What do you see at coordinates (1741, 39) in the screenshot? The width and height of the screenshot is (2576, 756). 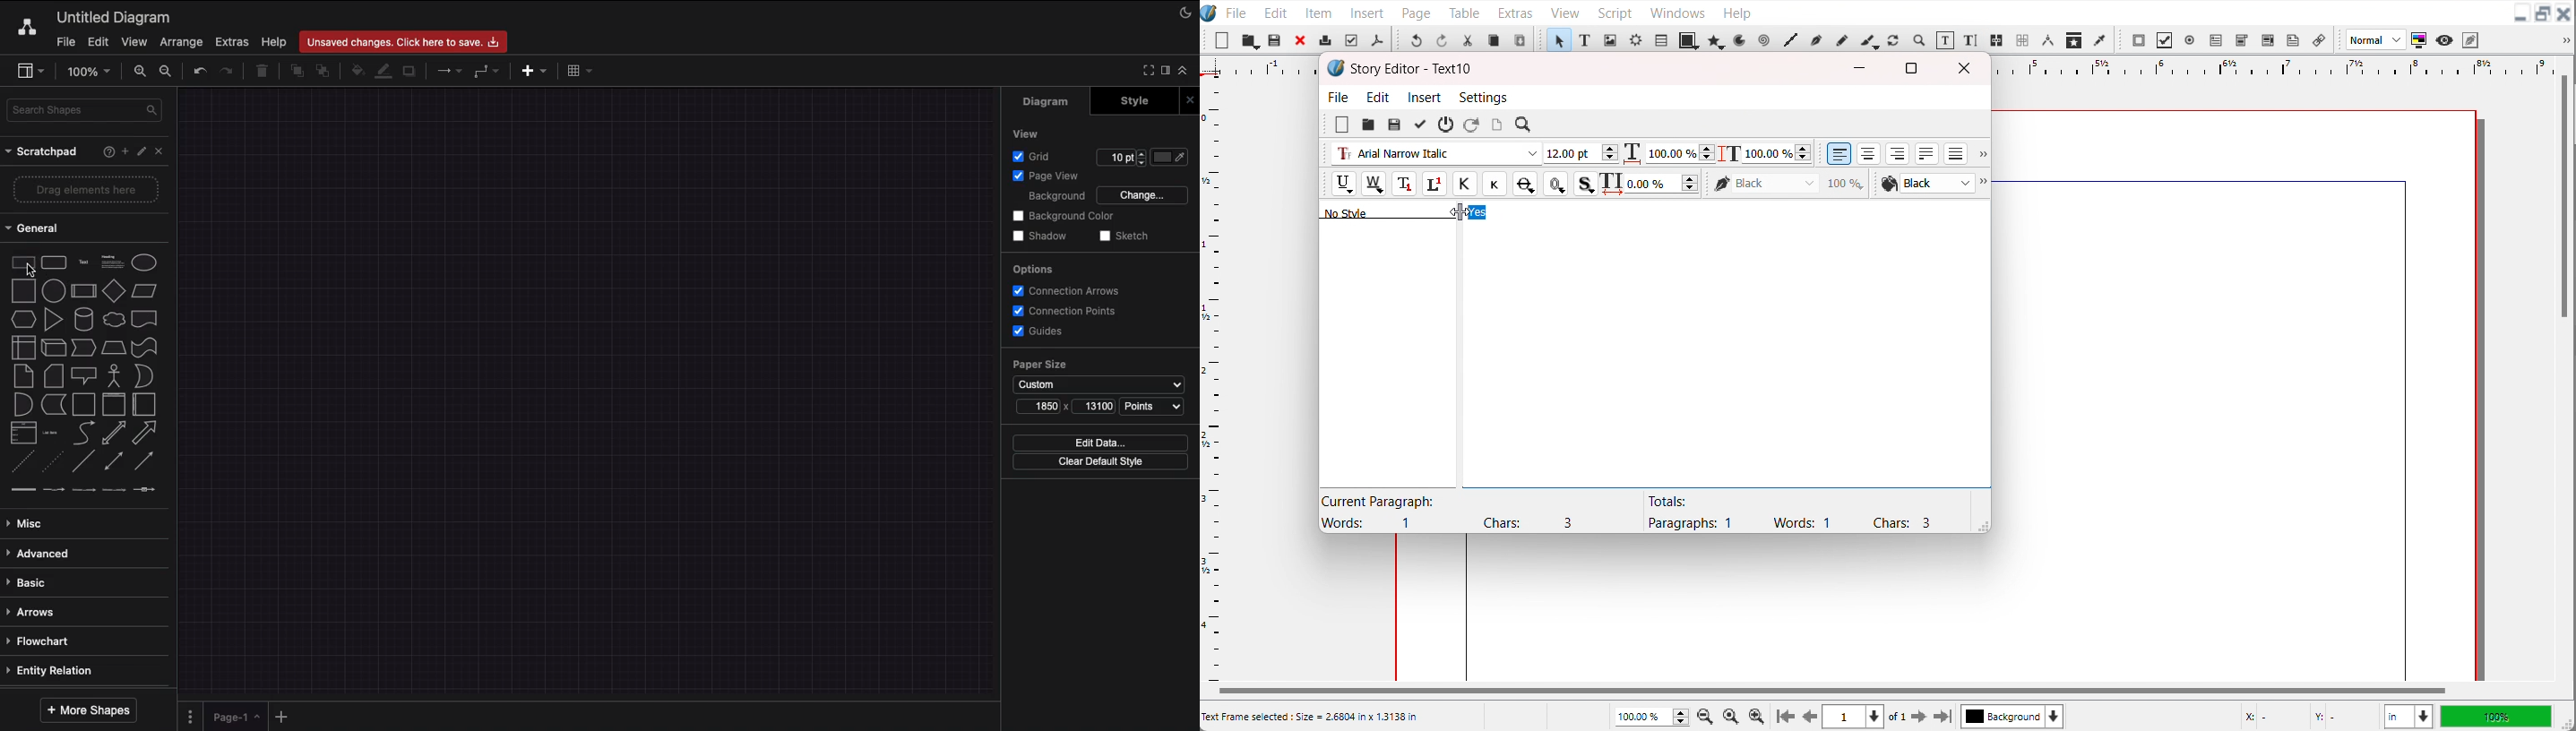 I see `Arc` at bounding box center [1741, 39].